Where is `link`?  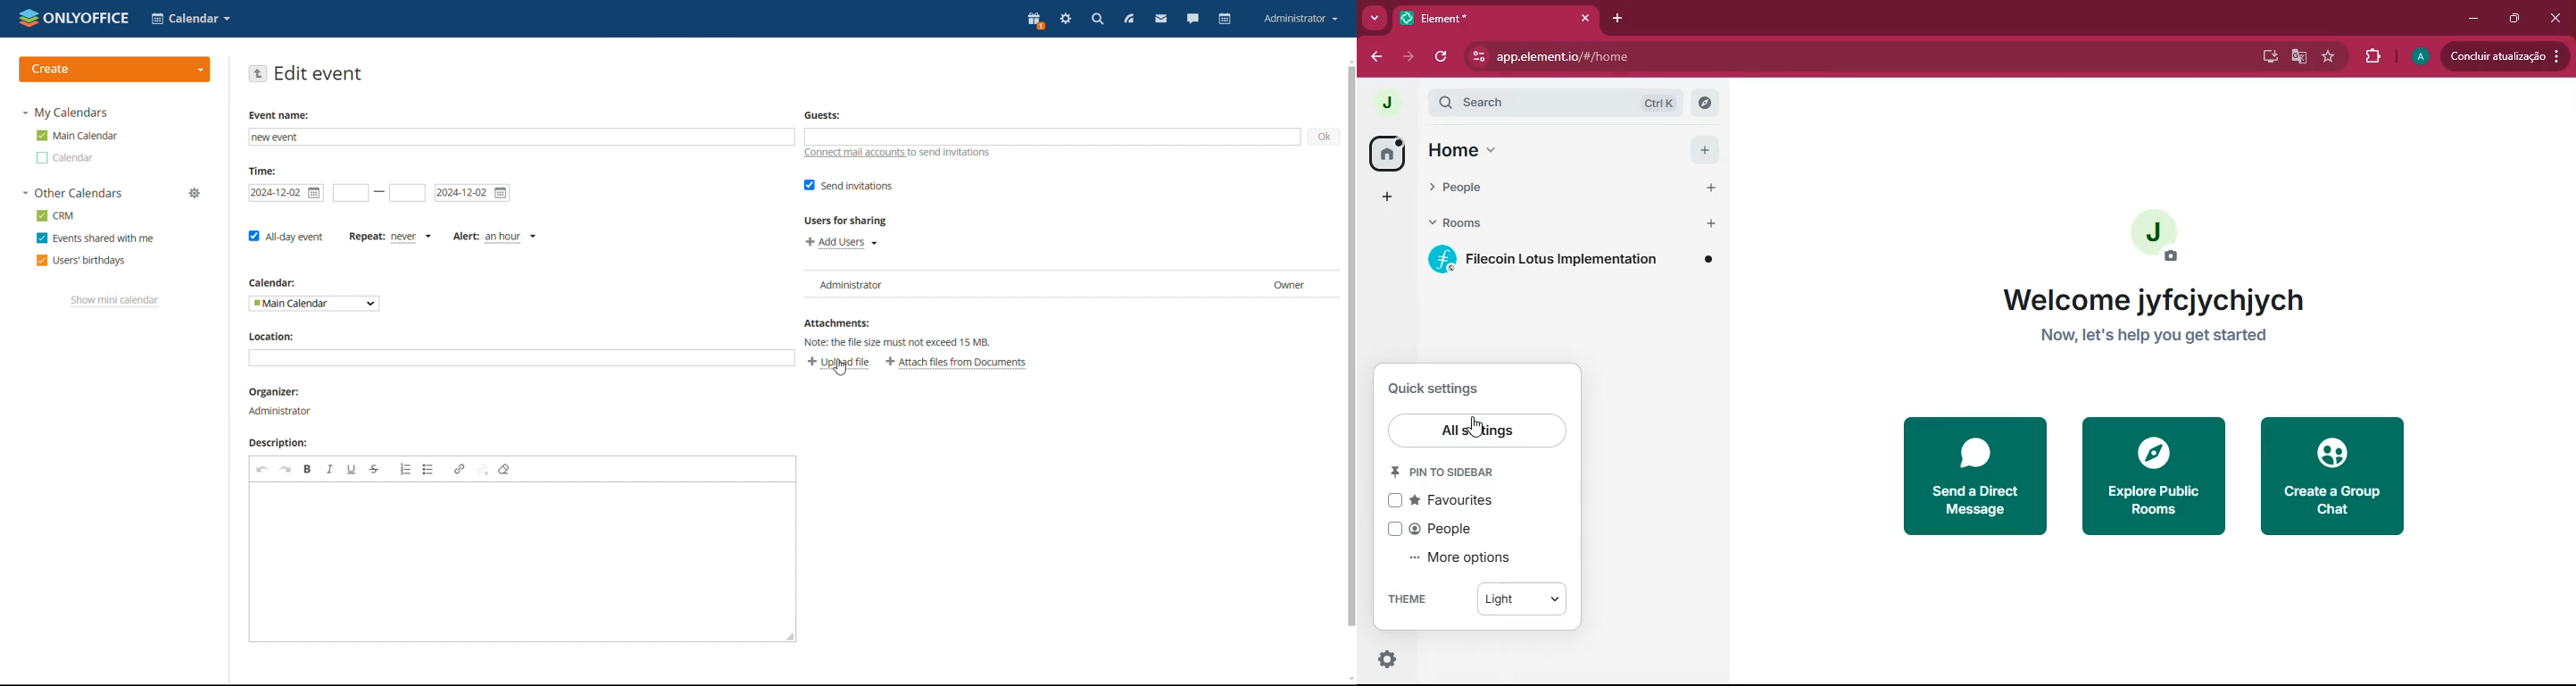
link is located at coordinates (459, 468).